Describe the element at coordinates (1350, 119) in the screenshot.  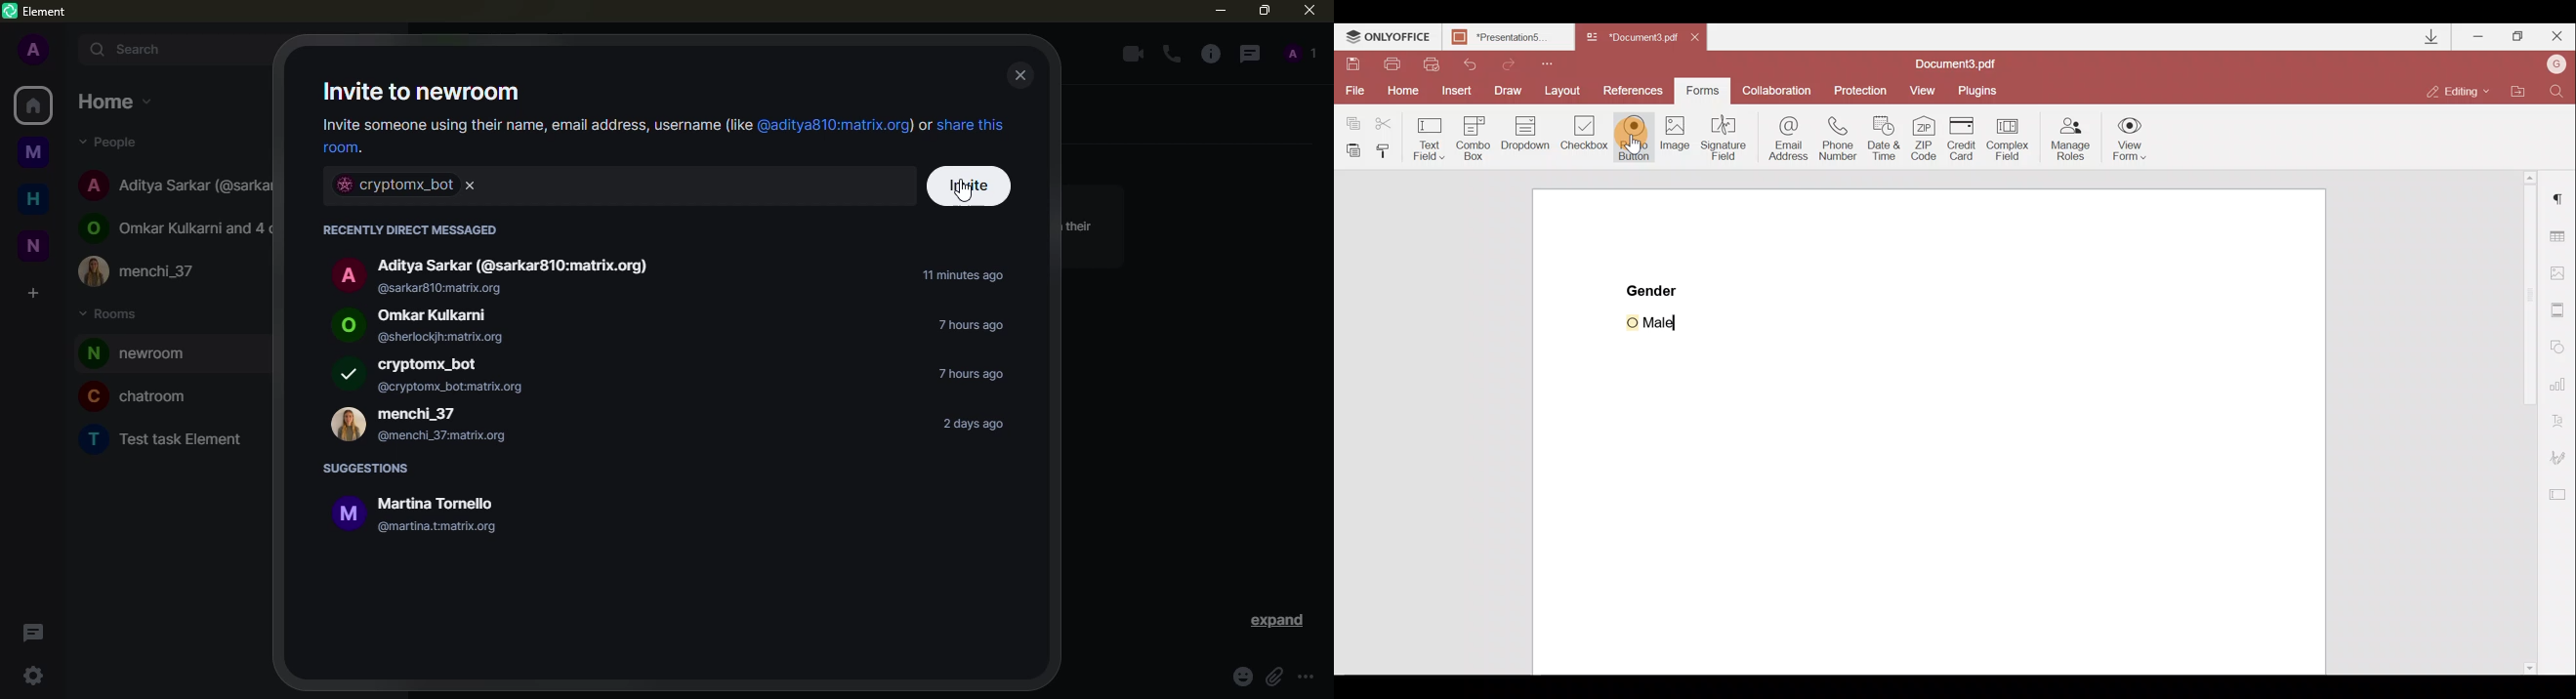
I see `Copy` at that location.